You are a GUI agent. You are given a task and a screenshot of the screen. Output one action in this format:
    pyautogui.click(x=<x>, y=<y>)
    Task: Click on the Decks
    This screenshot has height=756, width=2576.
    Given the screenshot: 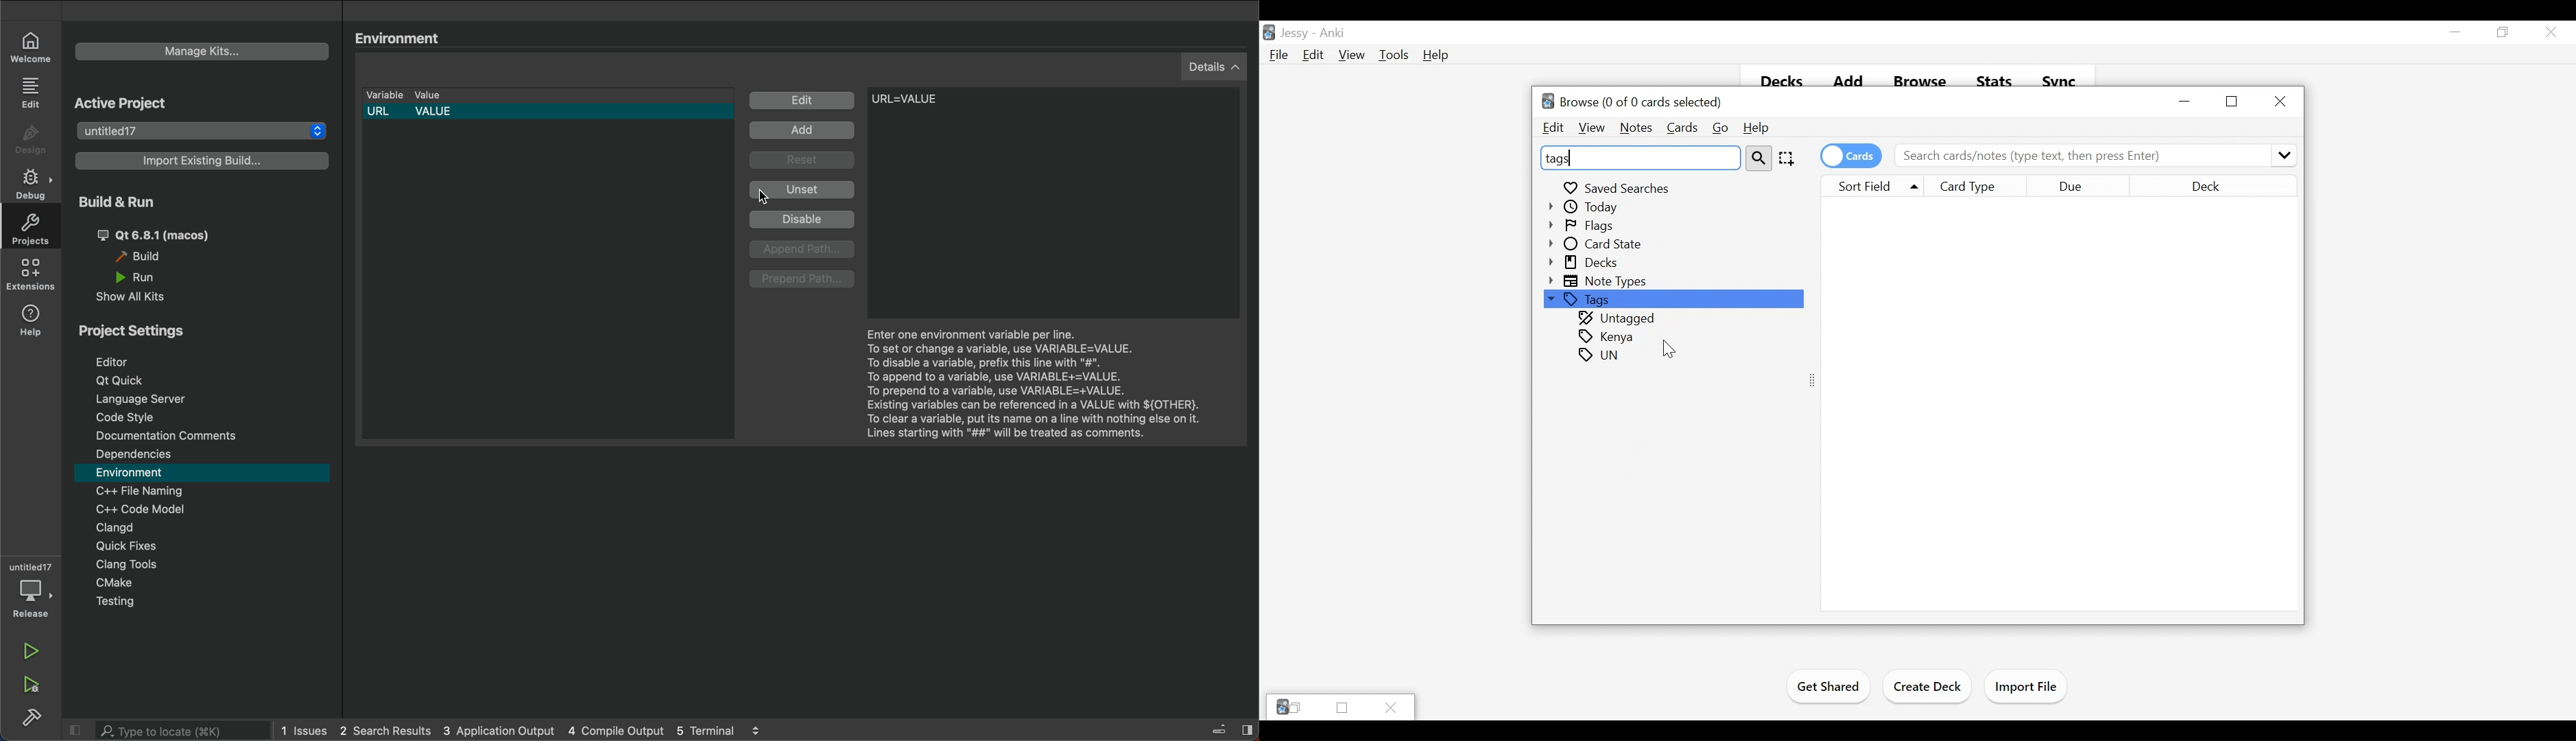 What is the action you would take?
    pyautogui.click(x=1585, y=263)
    